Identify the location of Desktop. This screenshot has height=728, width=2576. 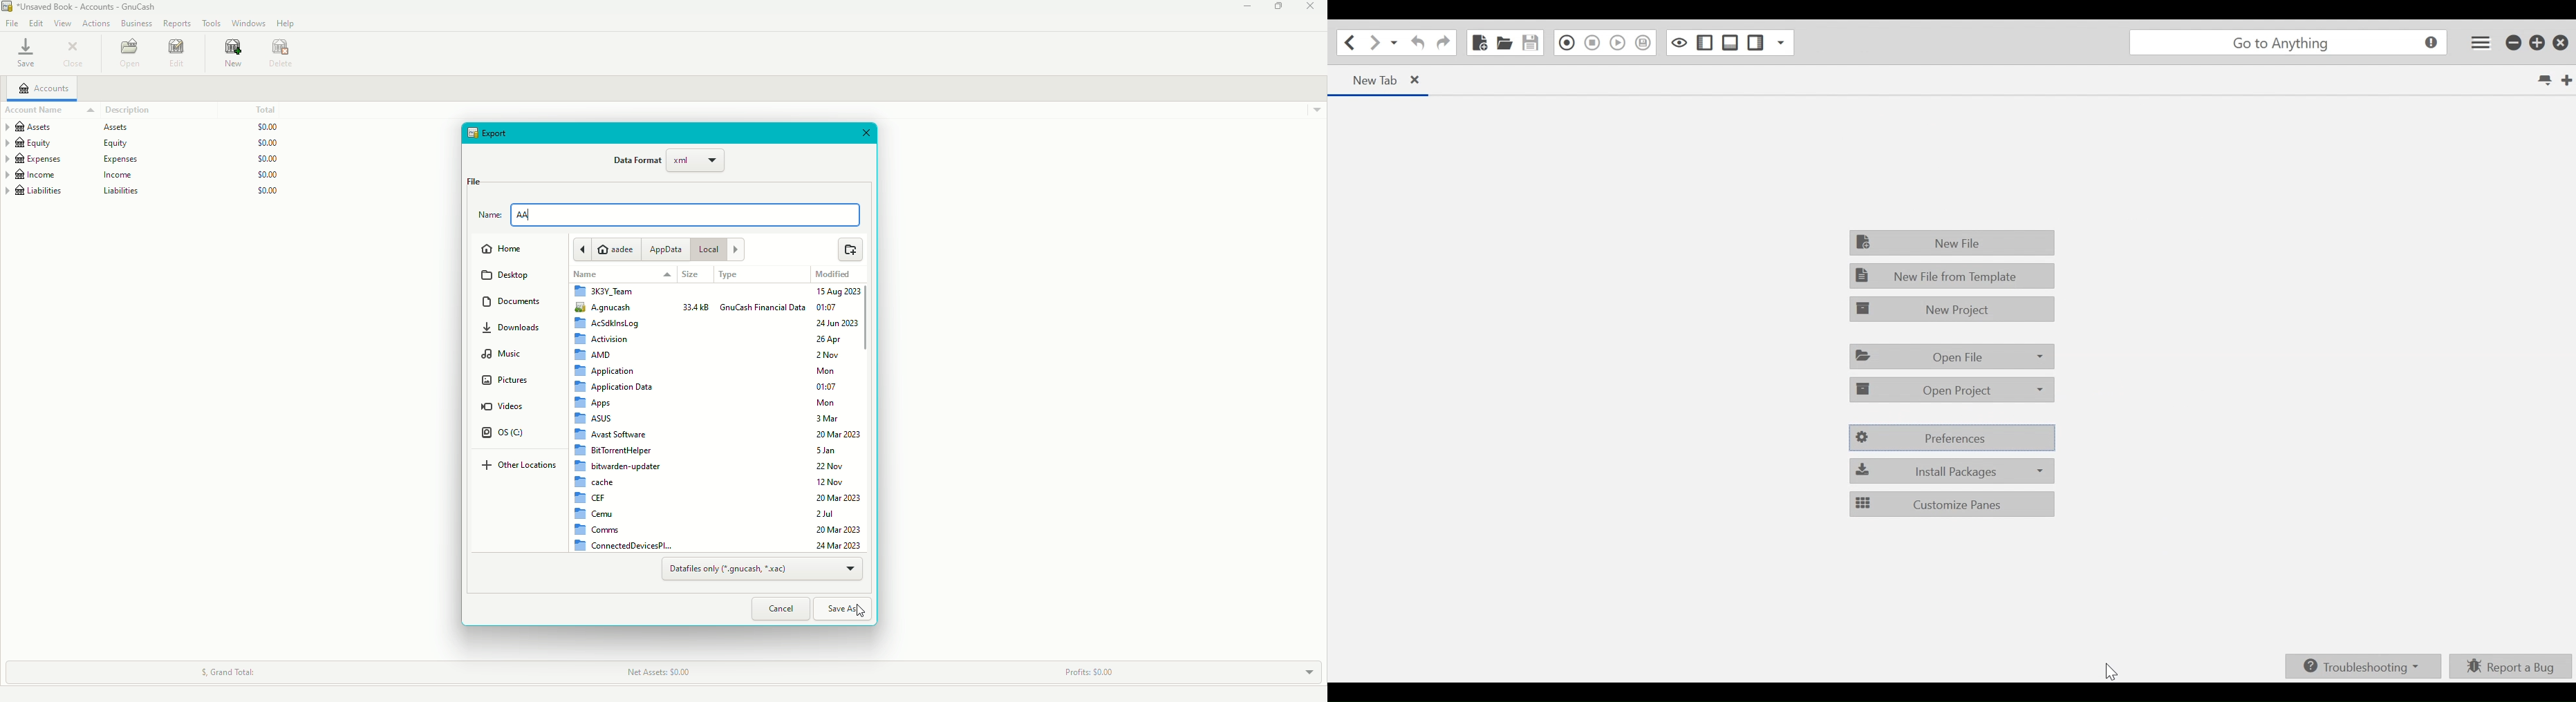
(510, 277).